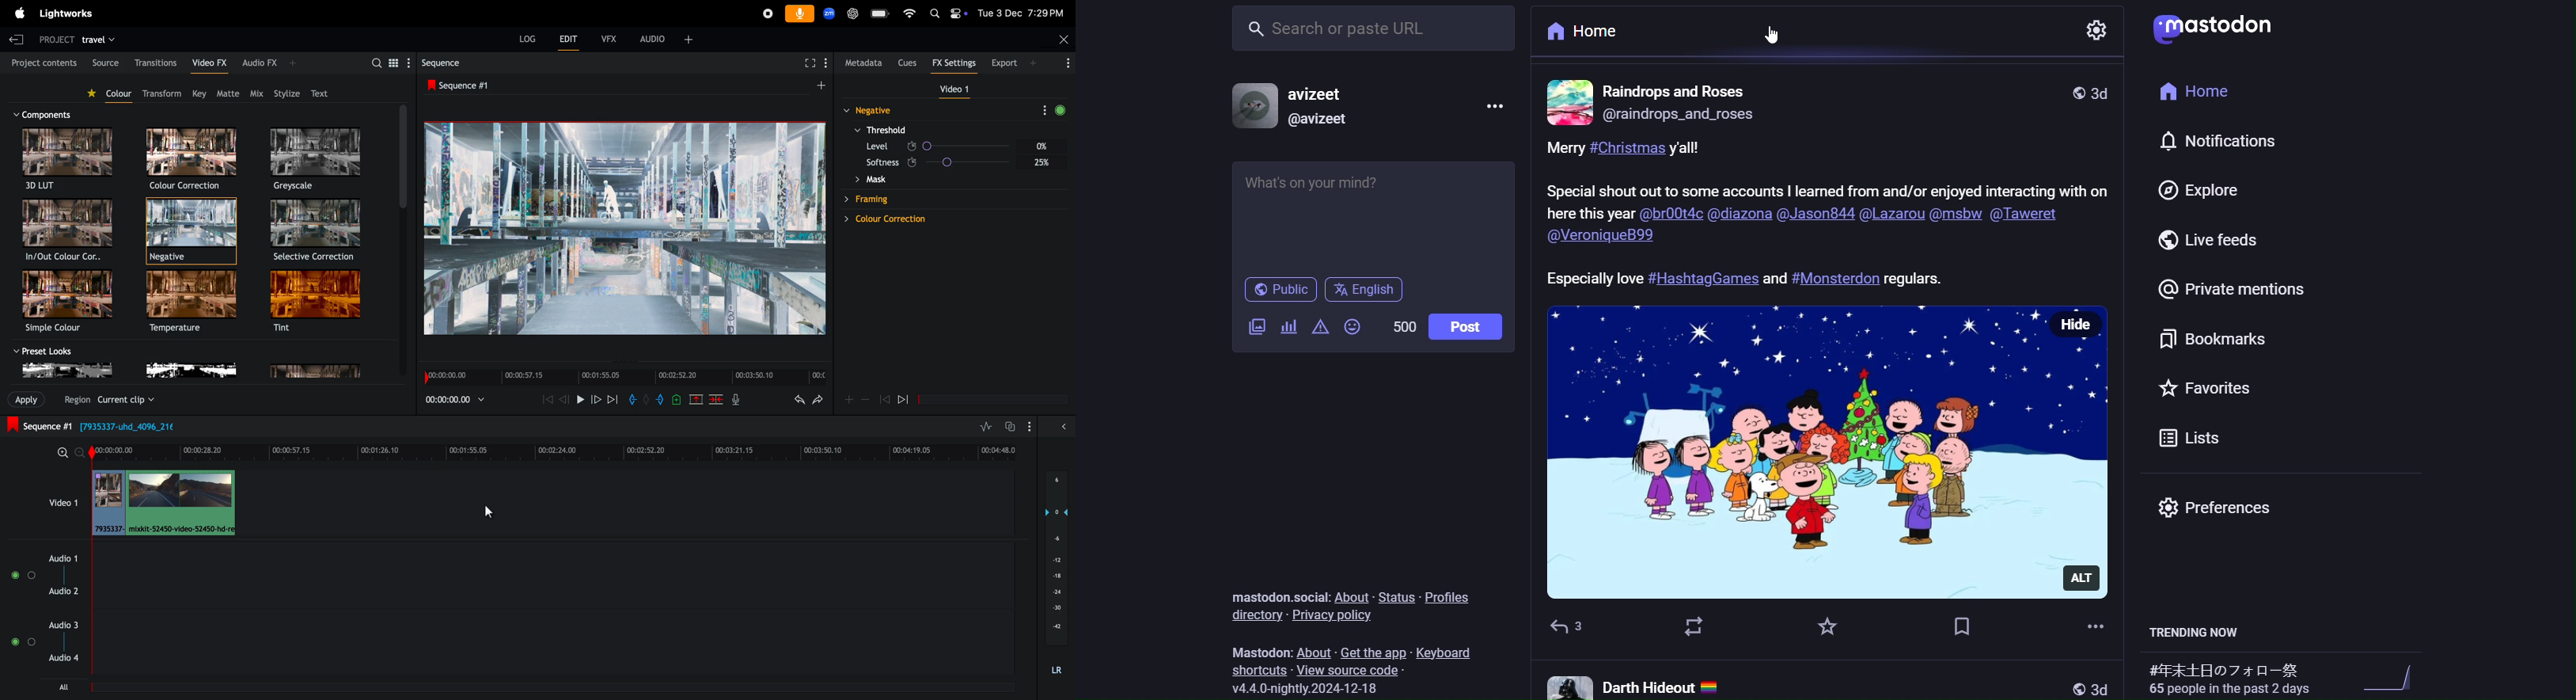  I want to click on time frame, so click(557, 451).